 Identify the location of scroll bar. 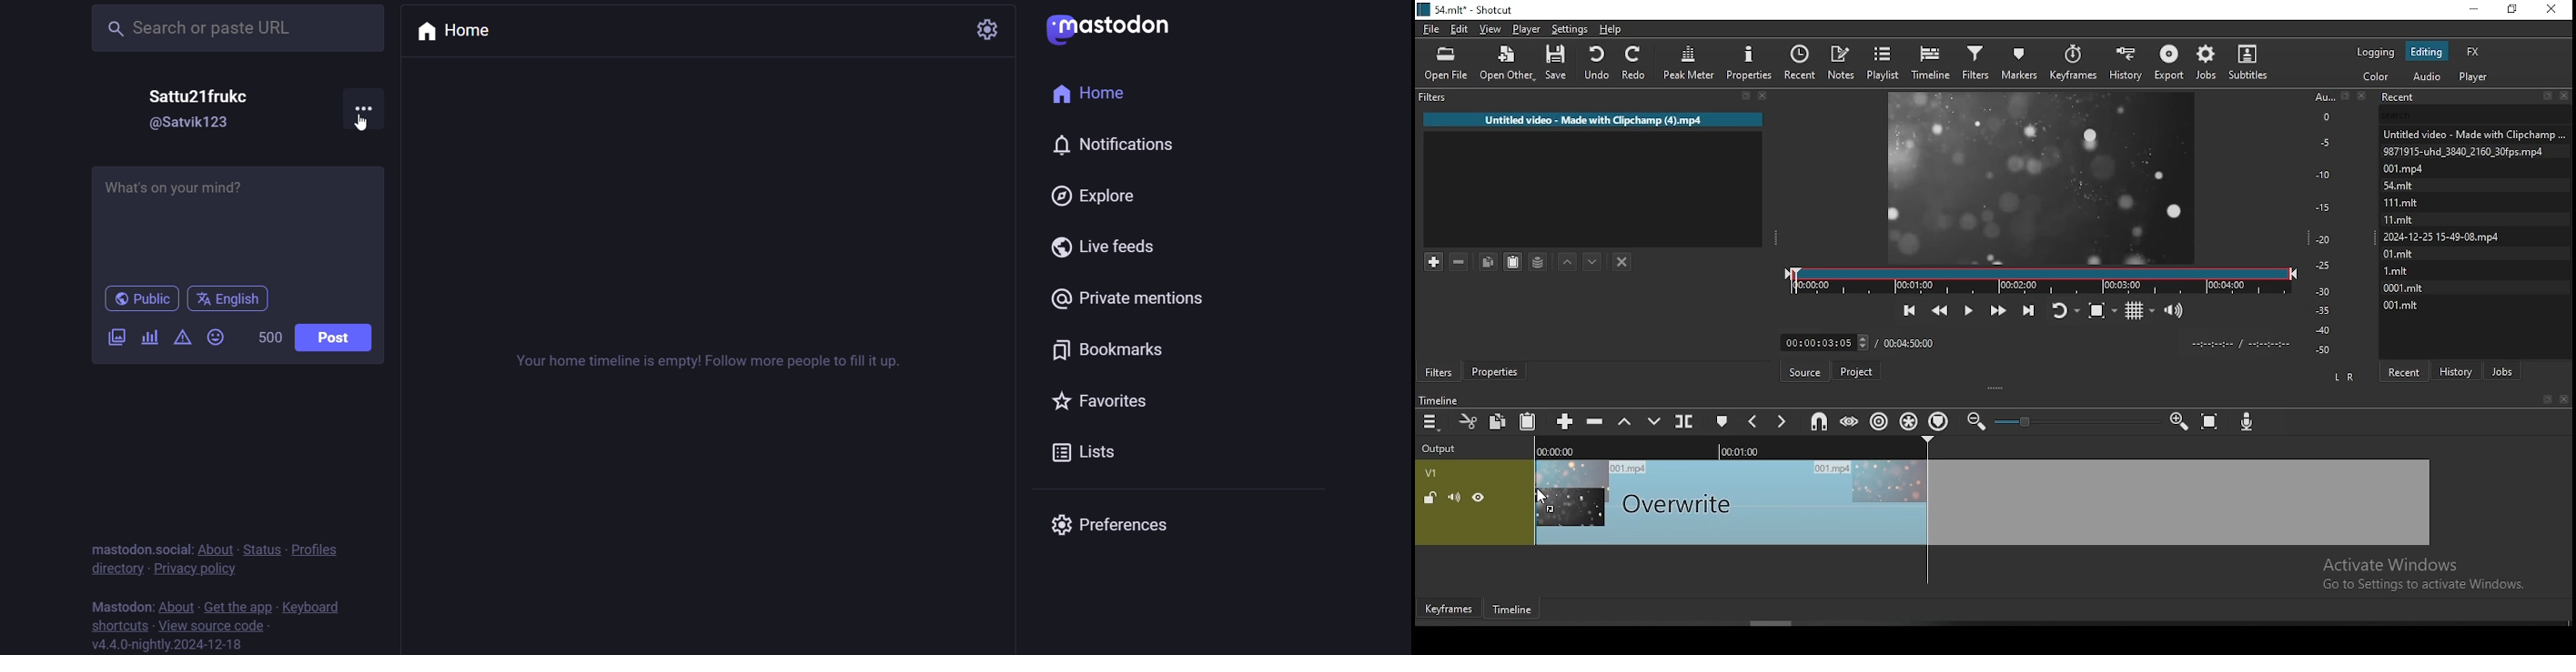
(1757, 622).